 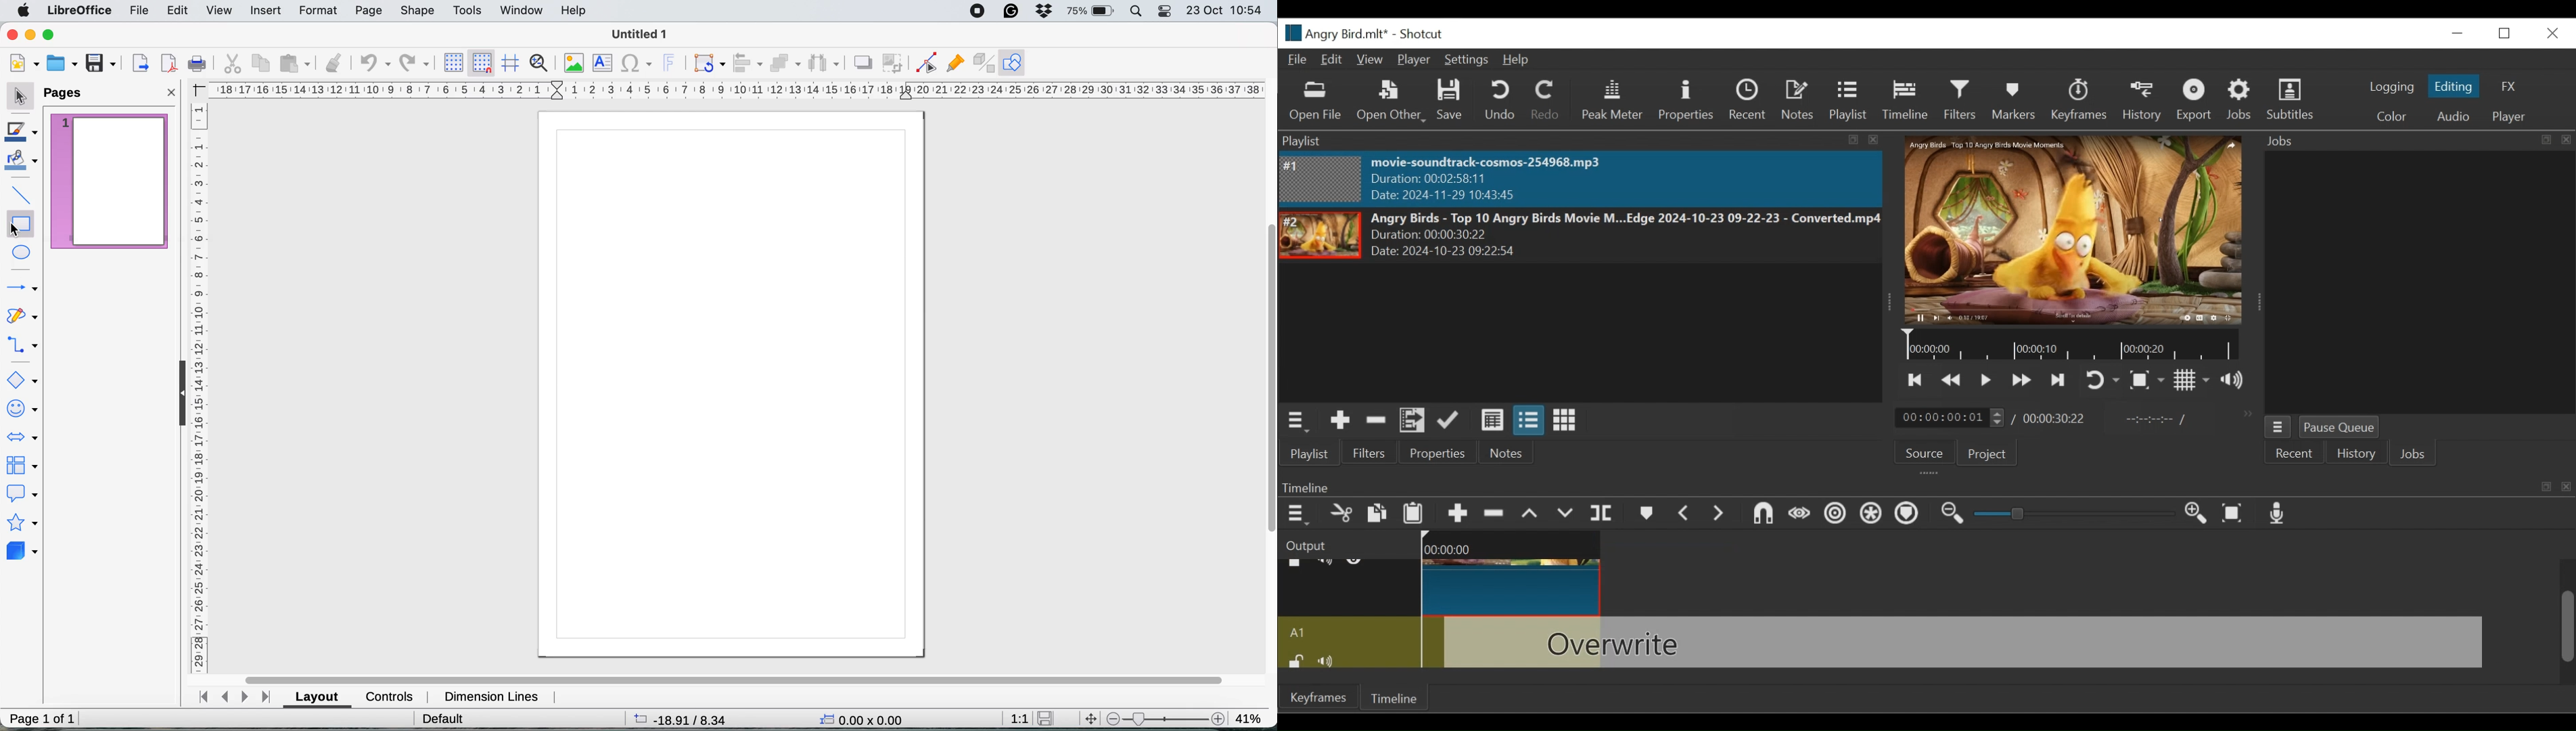 What do you see at coordinates (1341, 420) in the screenshot?
I see `Add the source to the playlist` at bounding box center [1341, 420].